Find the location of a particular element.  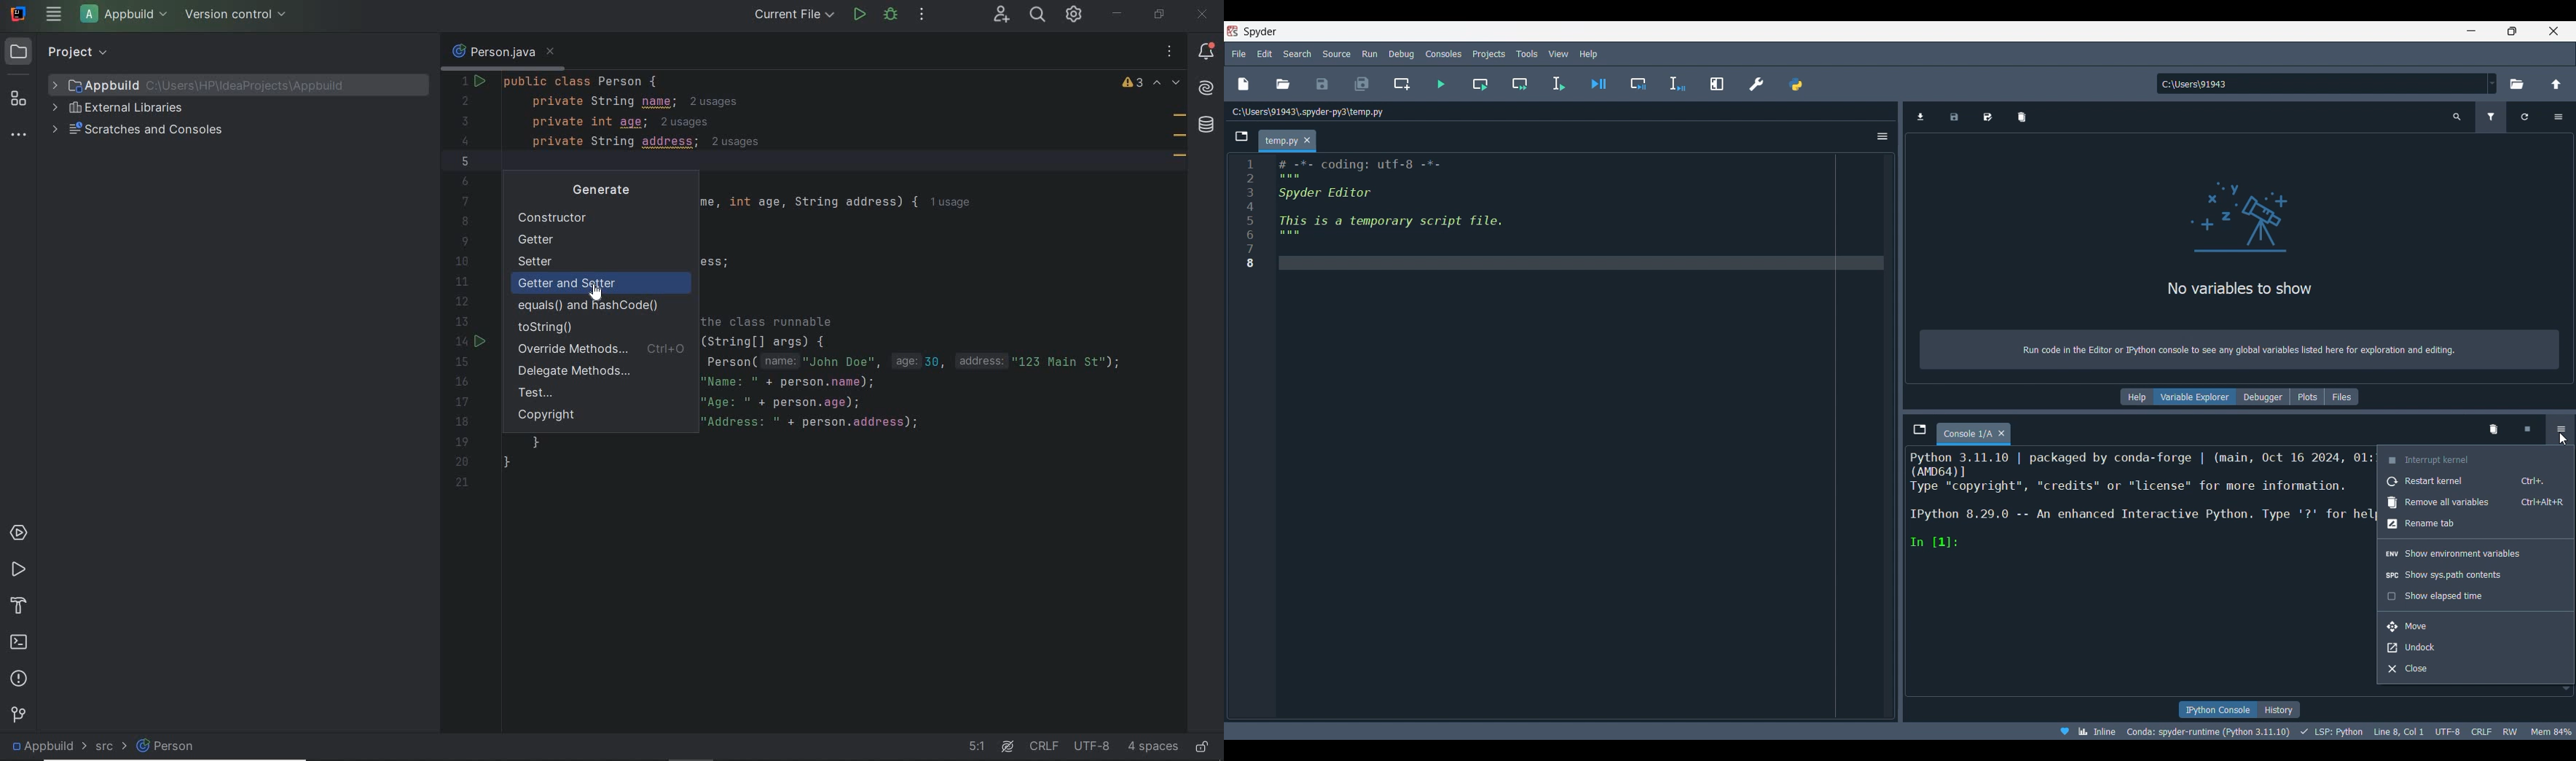

Folder location options  is located at coordinates (2492, 83).